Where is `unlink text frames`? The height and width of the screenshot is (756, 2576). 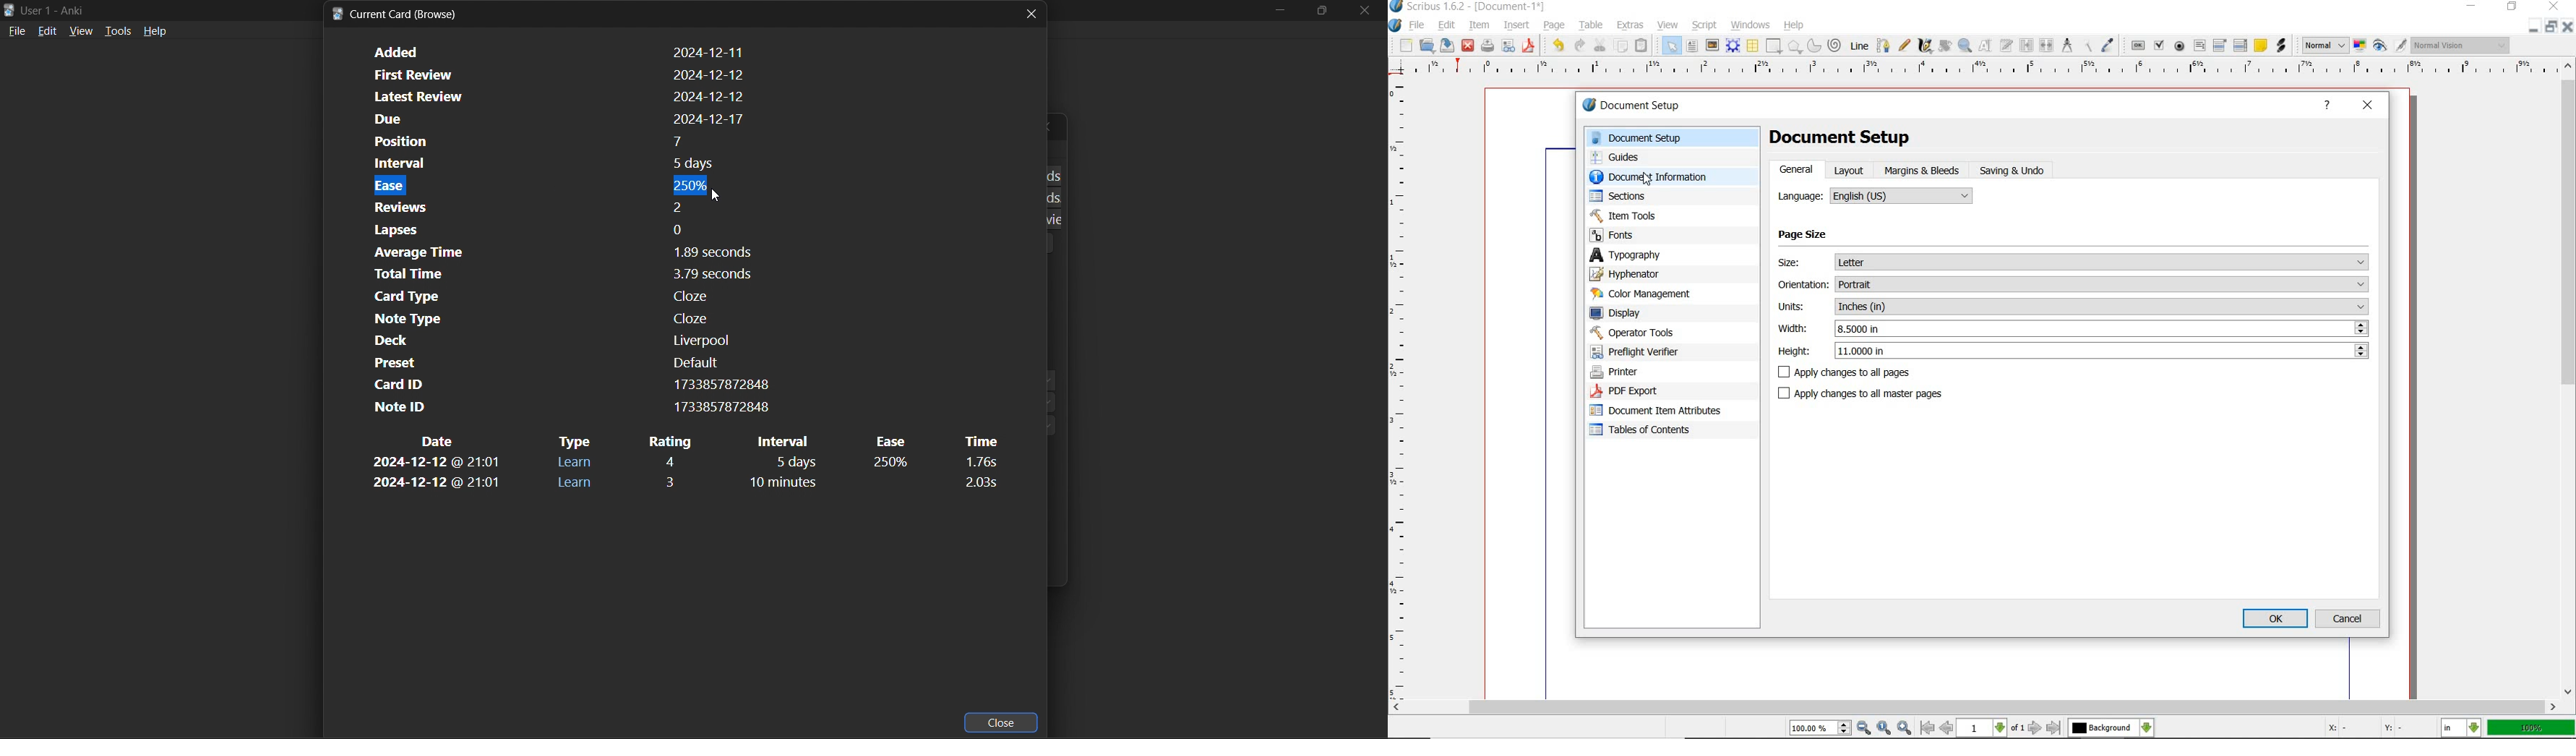 unlink text frames is located at coordinates (2047, 45).